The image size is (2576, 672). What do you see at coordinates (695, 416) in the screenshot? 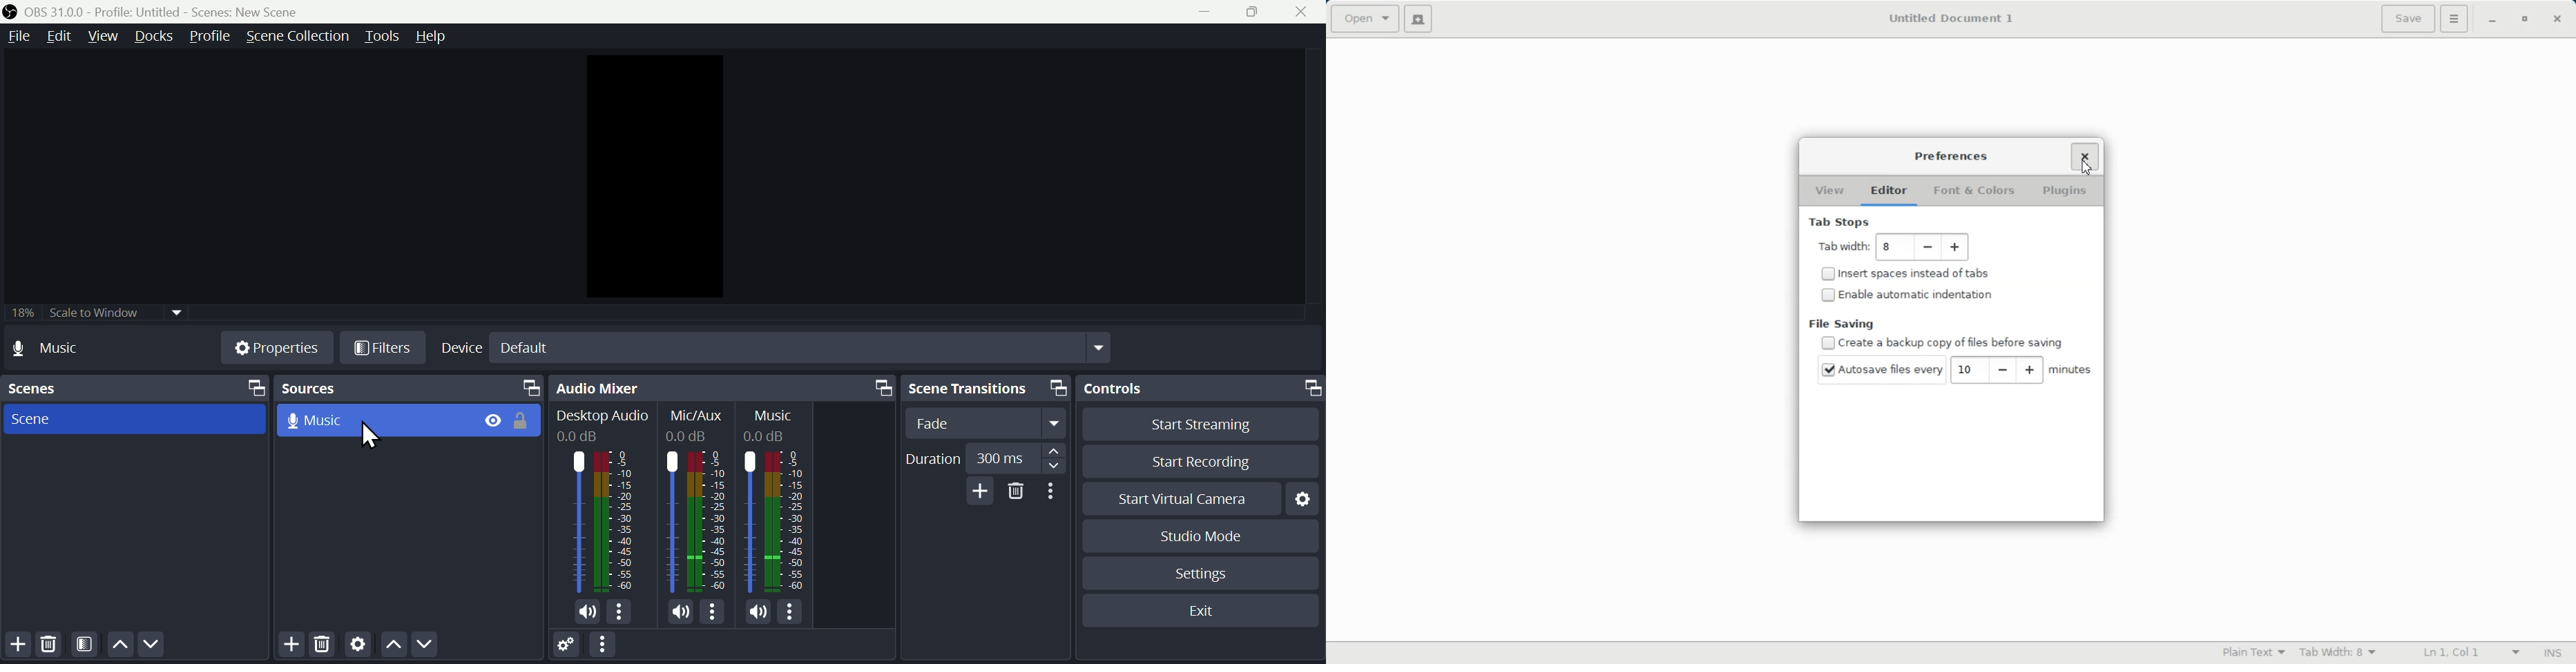
I see `` at bounding box center [695, 416].